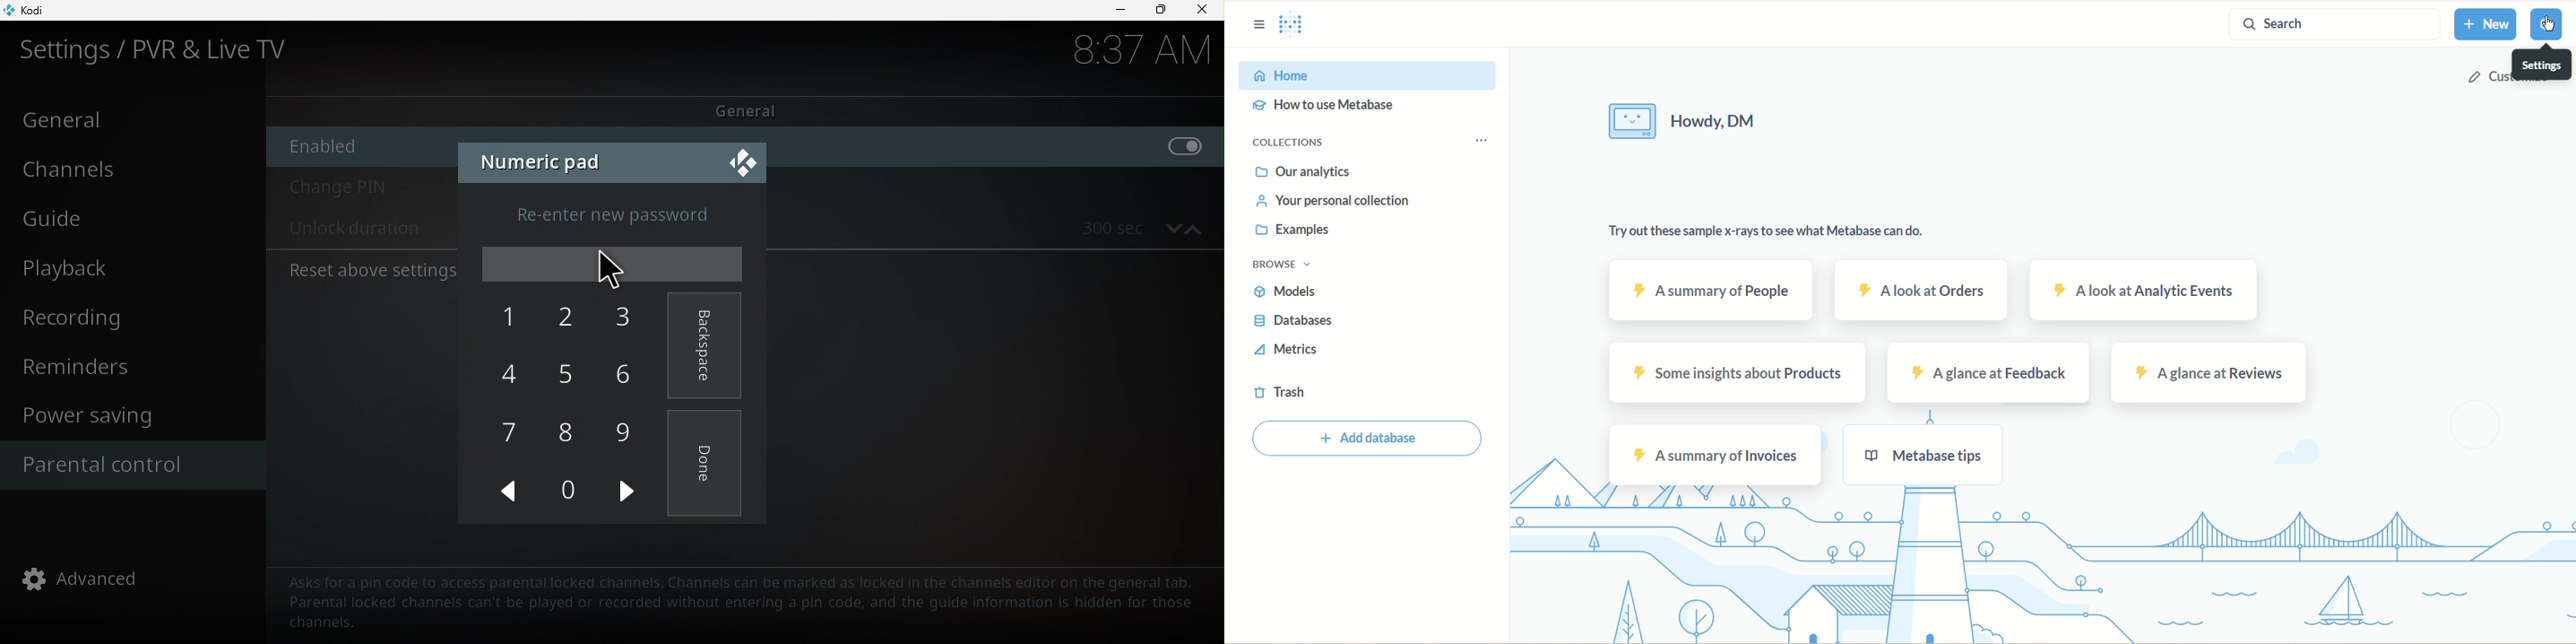 The height and width of the screenshot is (644, 2576). I want to click on Change pin, so click(363, 190).